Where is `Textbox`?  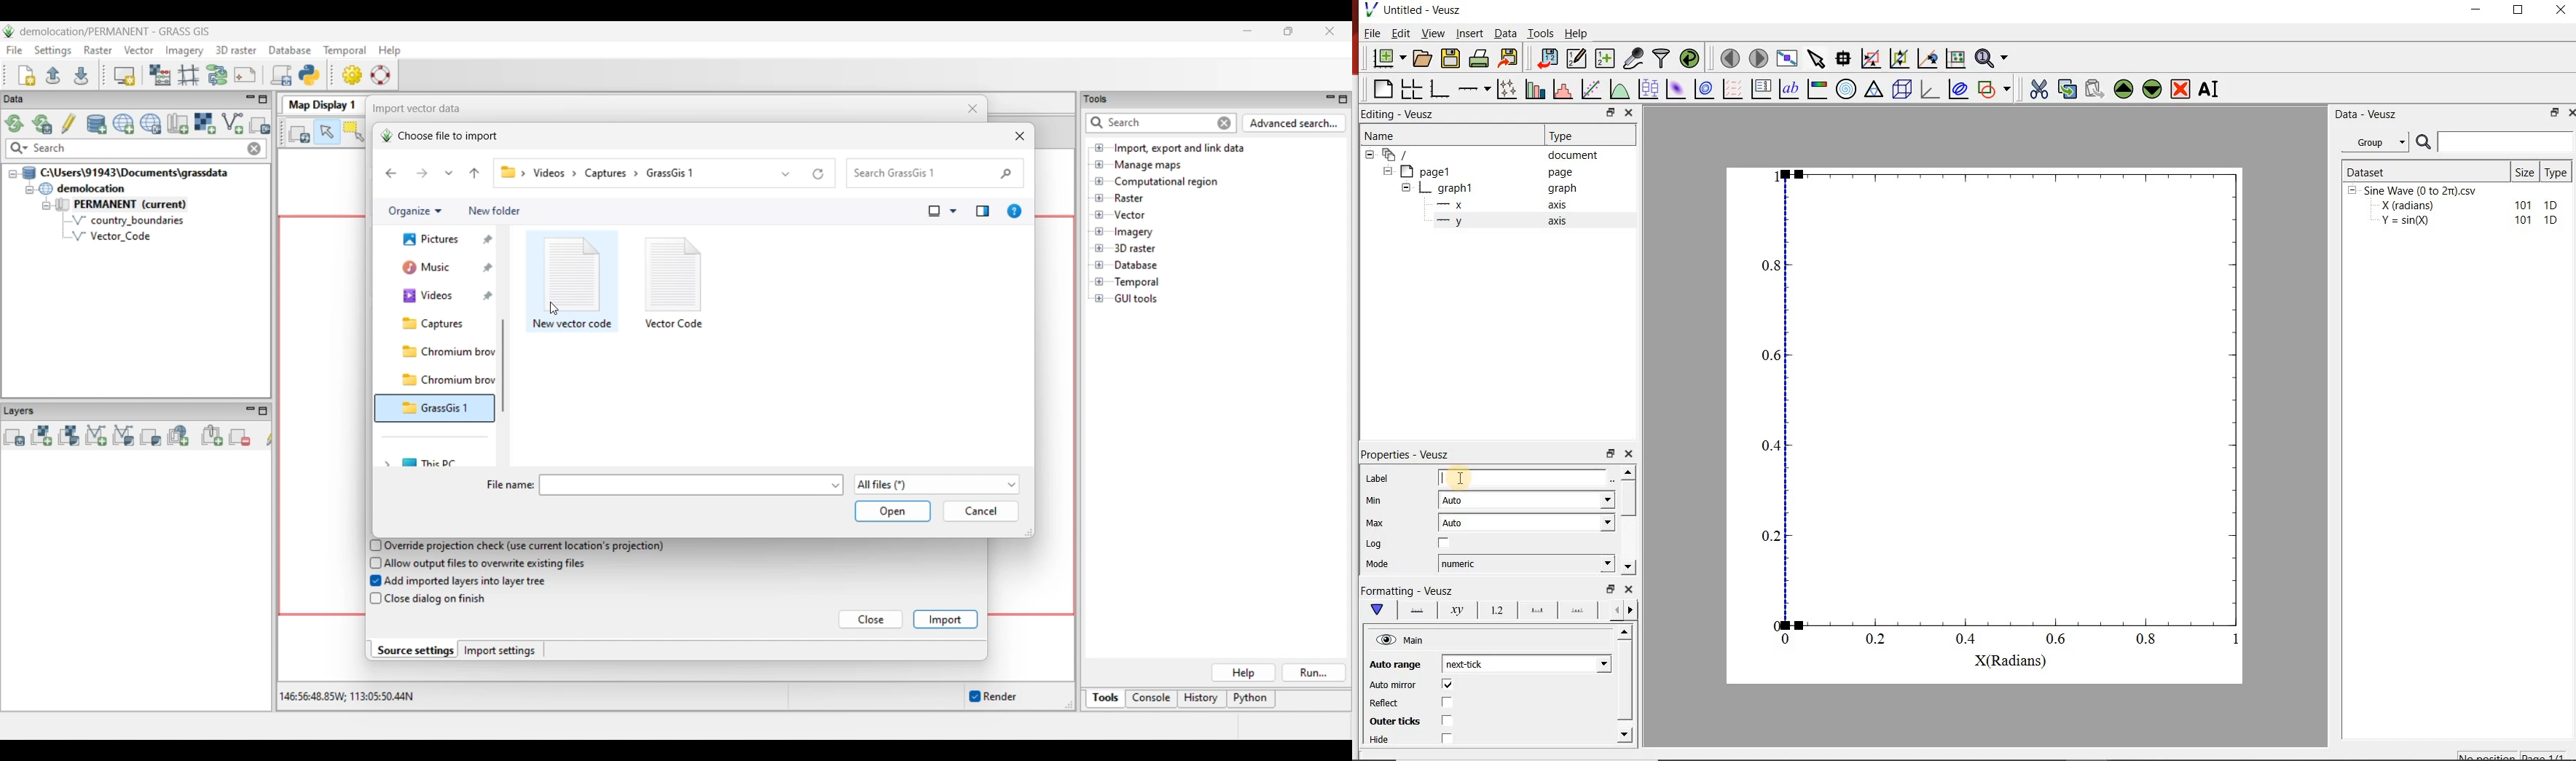
Textbox is located at coordinates (1523, 478).